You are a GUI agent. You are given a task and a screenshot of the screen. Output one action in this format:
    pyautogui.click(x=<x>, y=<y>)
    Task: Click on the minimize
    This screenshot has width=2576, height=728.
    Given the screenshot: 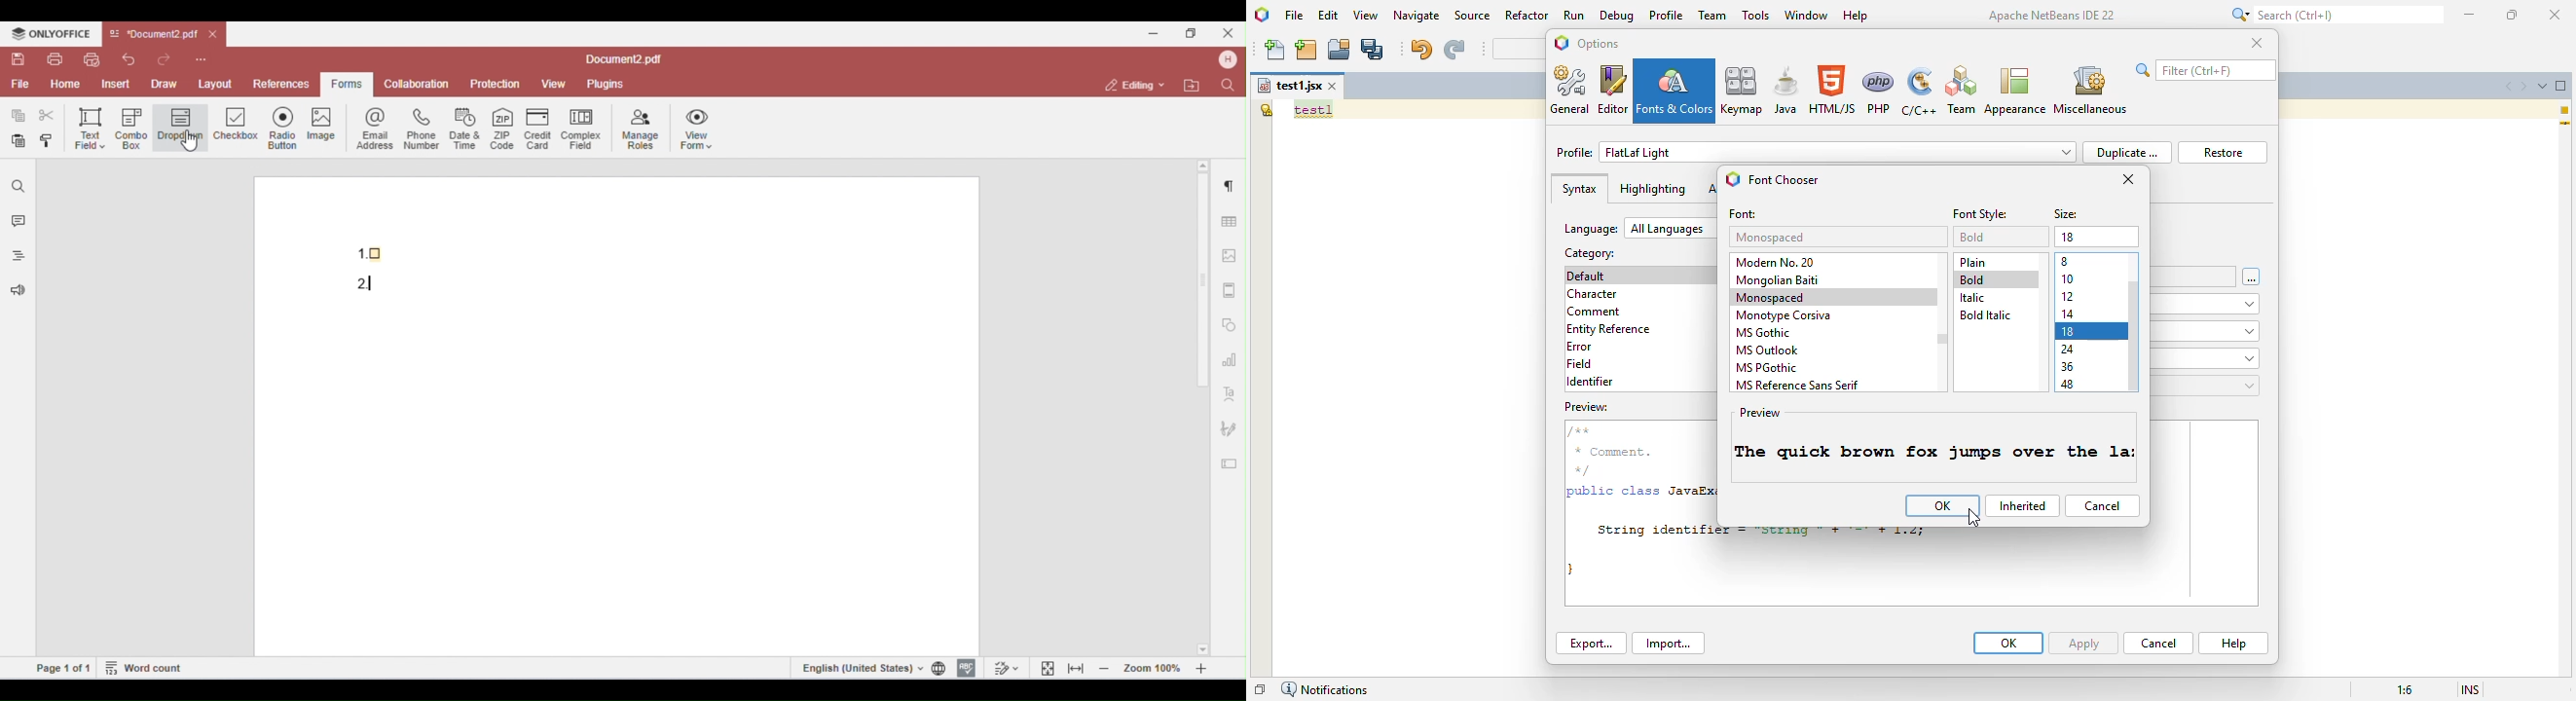 What is the action you would take?
    pyautogui.click(x=2470, y=14)
    